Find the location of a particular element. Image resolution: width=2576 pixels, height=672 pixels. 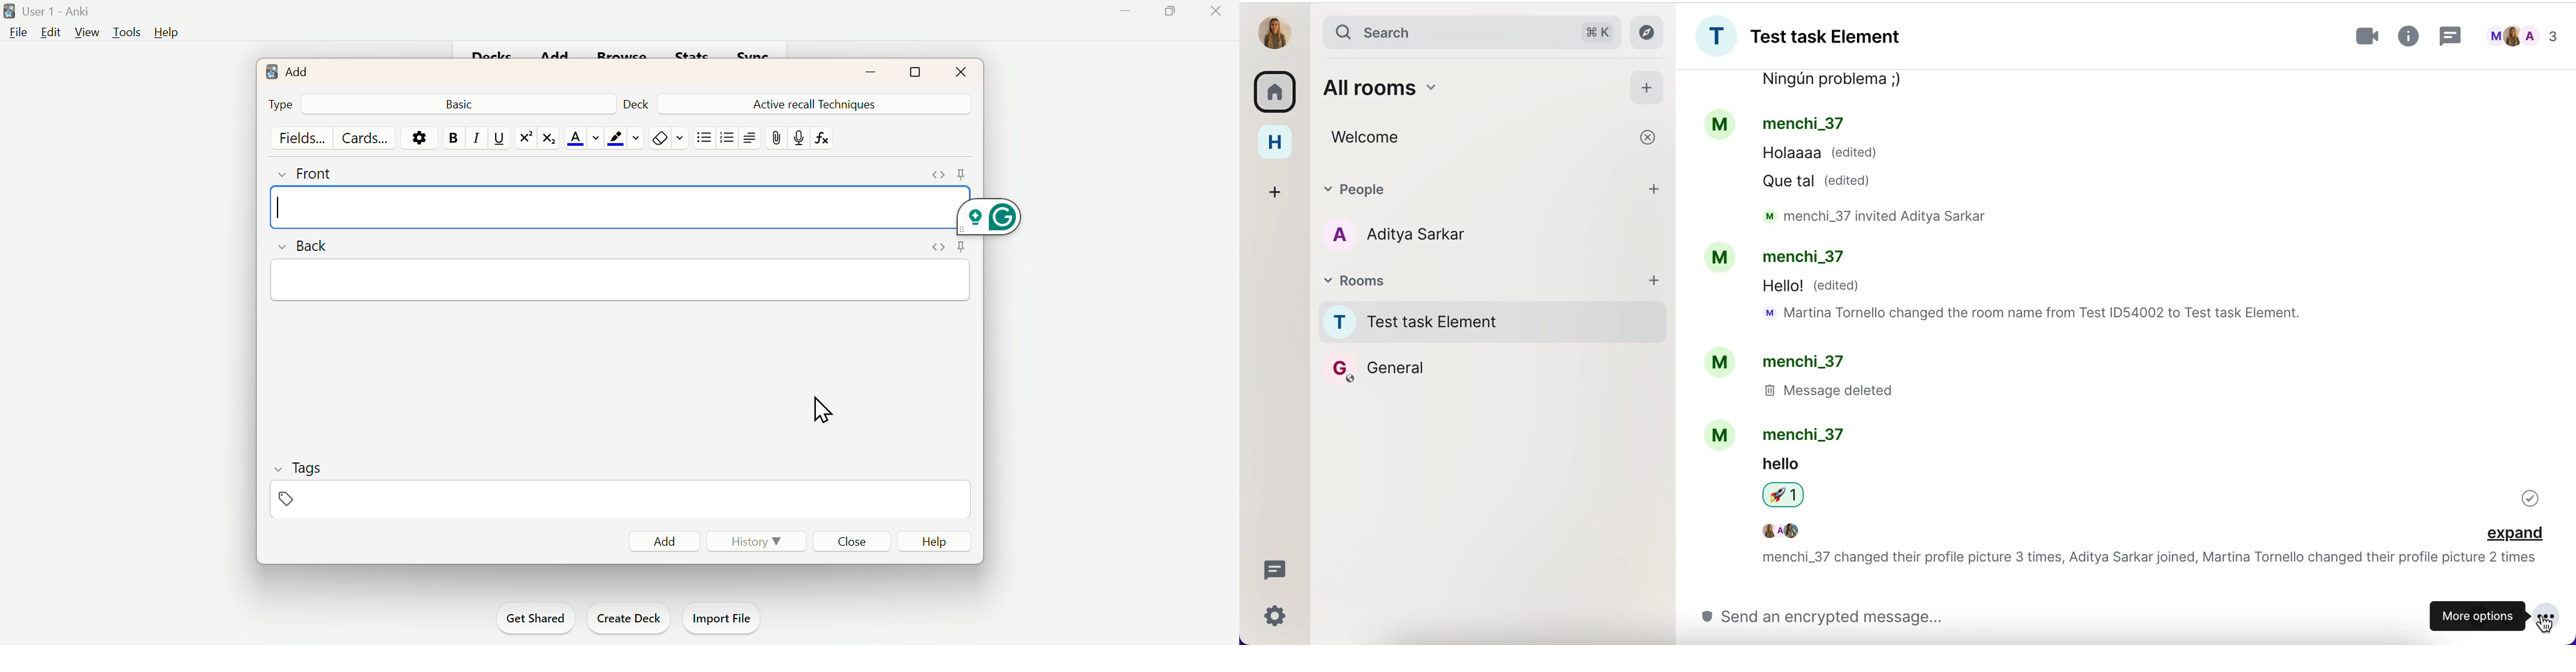

Import File is located at coordinates (724, 618).